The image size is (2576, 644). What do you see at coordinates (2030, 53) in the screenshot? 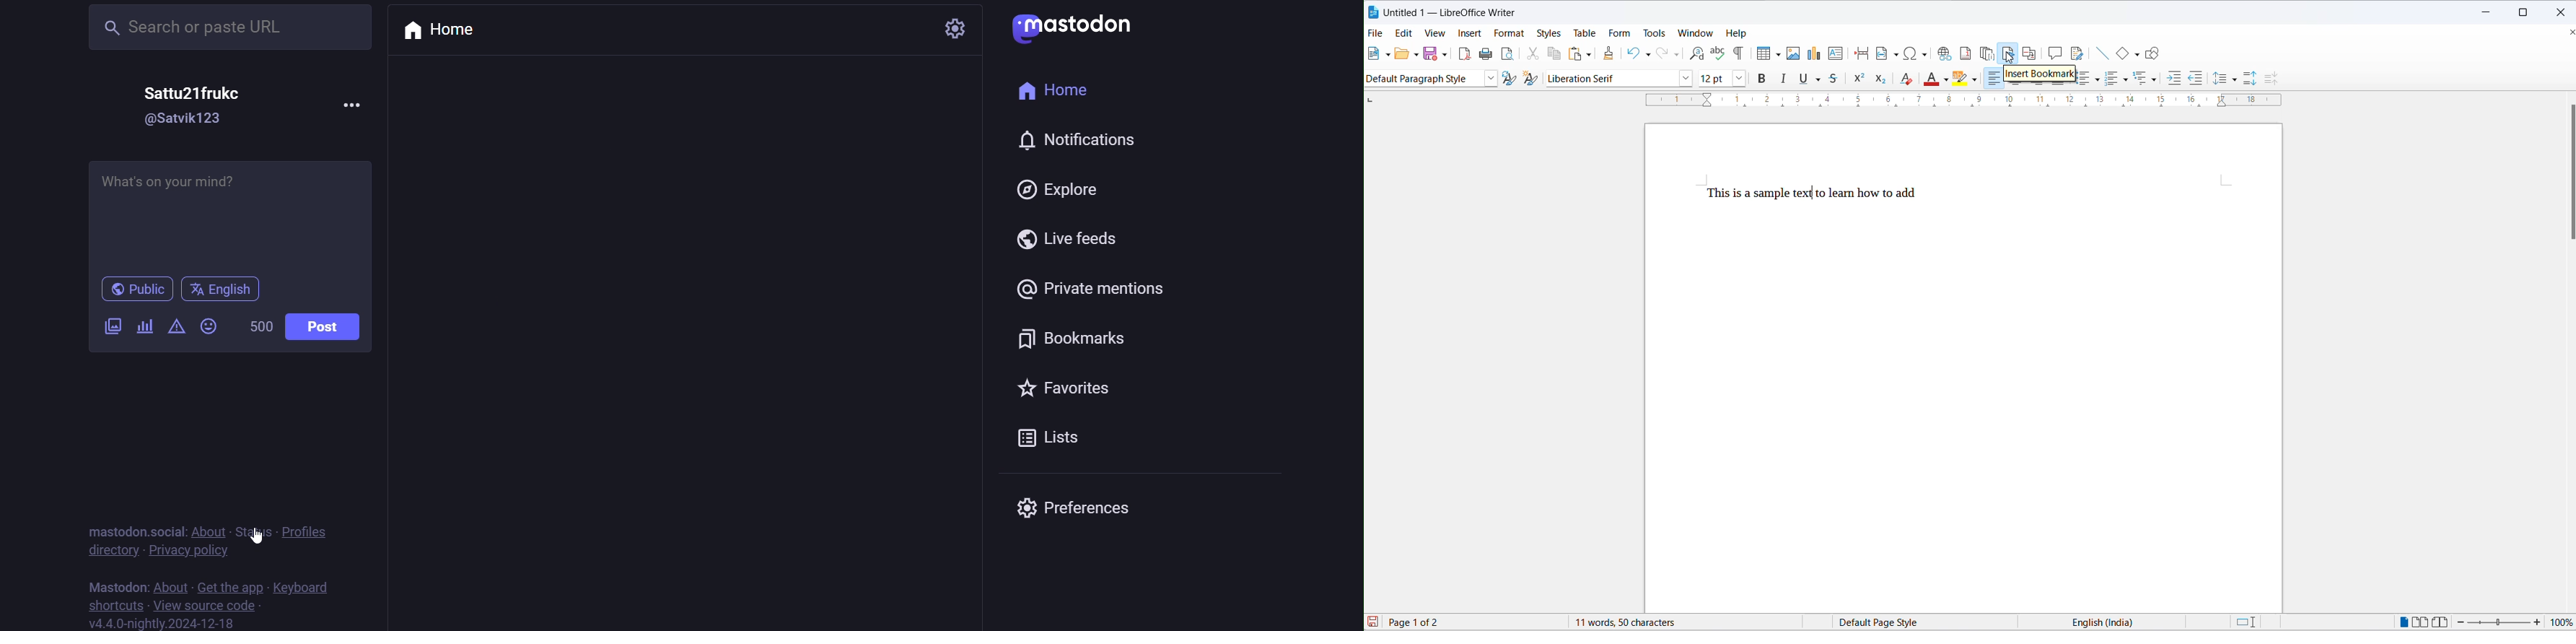
I see `insert cross reference` at bounding box center [2030, 53].